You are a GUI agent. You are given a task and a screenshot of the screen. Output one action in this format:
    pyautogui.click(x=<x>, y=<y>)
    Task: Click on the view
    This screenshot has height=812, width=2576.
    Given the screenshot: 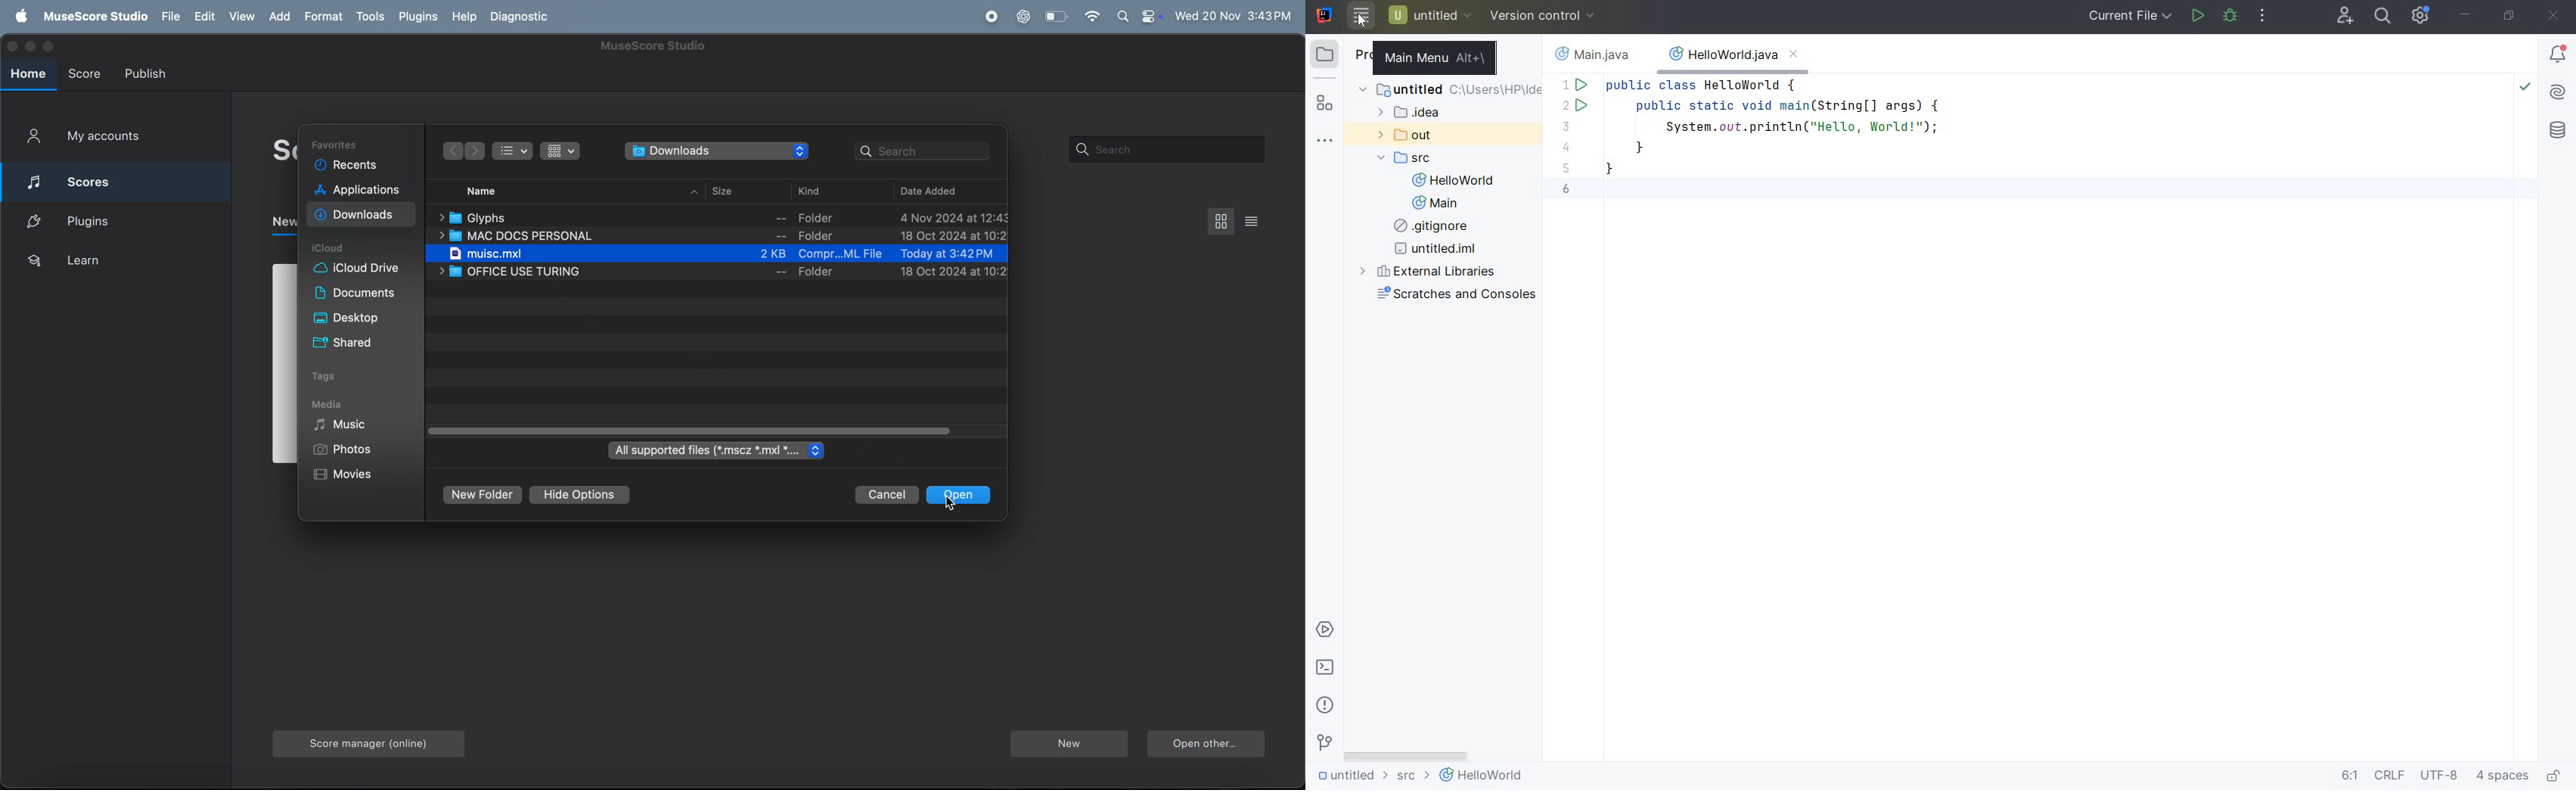 What is the action you would take?
    pyautogui.click(x=240, y=16)
    